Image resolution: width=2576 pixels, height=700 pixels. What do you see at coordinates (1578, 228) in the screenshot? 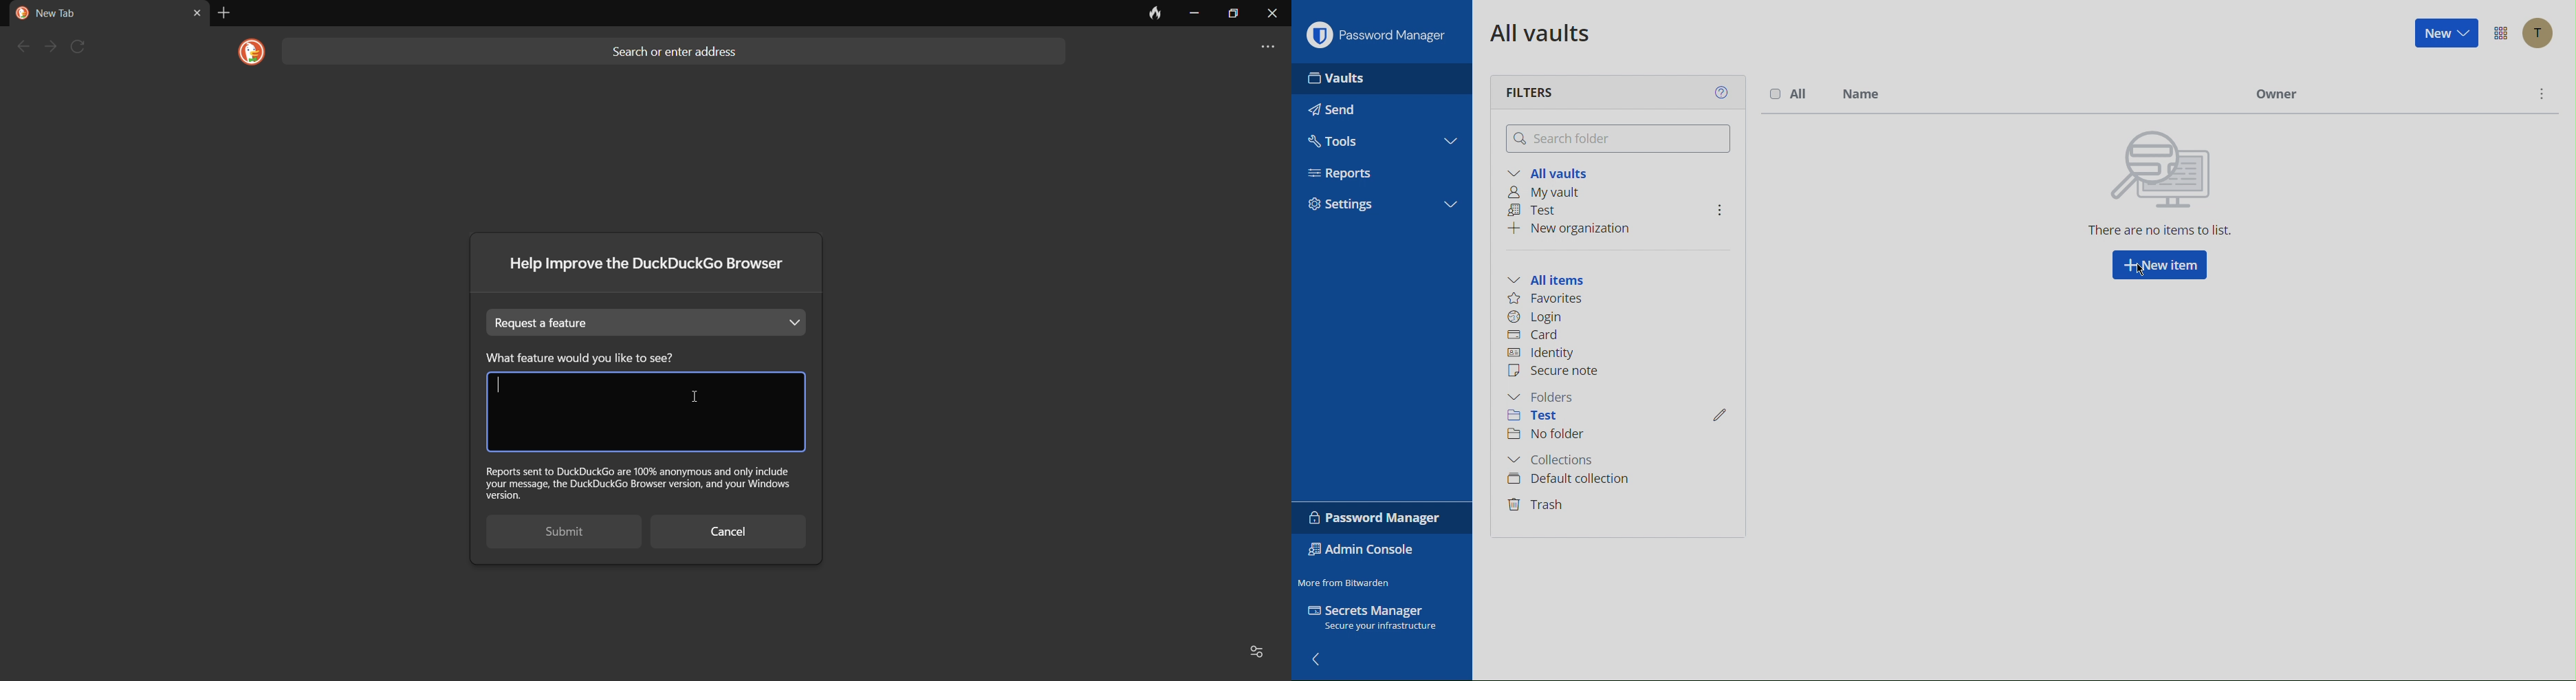
I see `New organization` at bounding box center [1578, 228].